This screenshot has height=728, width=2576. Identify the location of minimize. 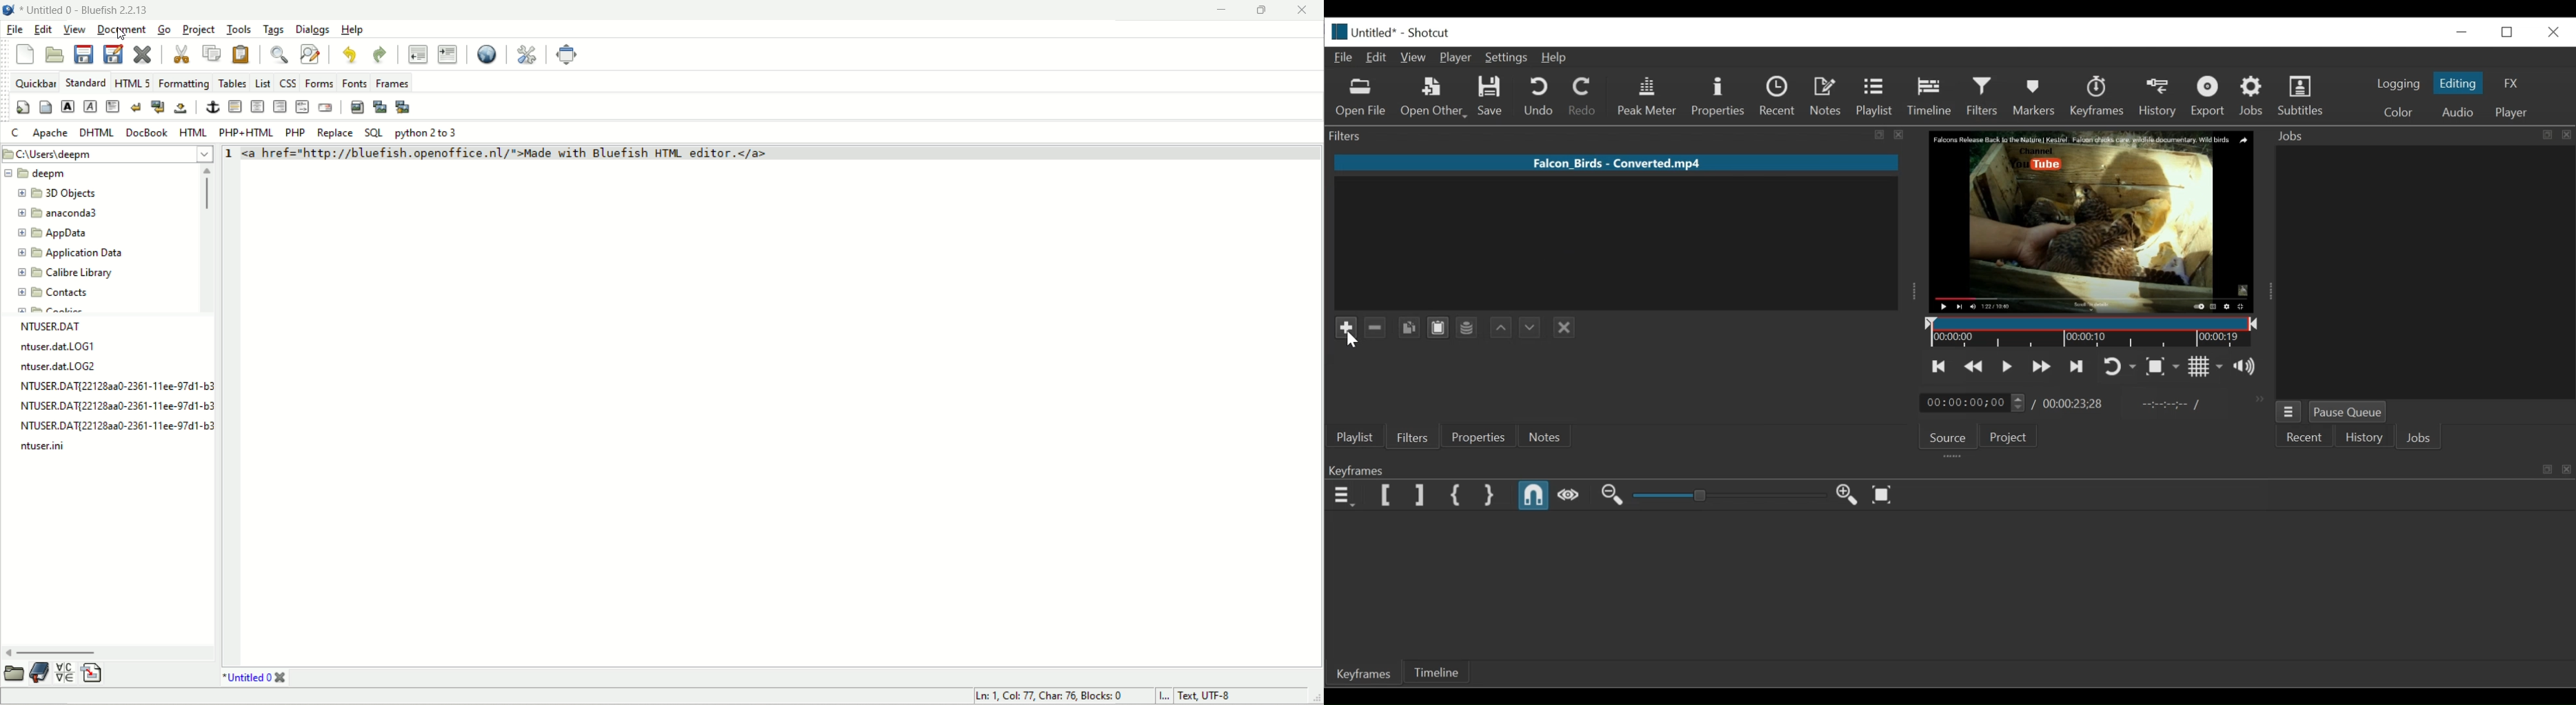
(2508, 32).